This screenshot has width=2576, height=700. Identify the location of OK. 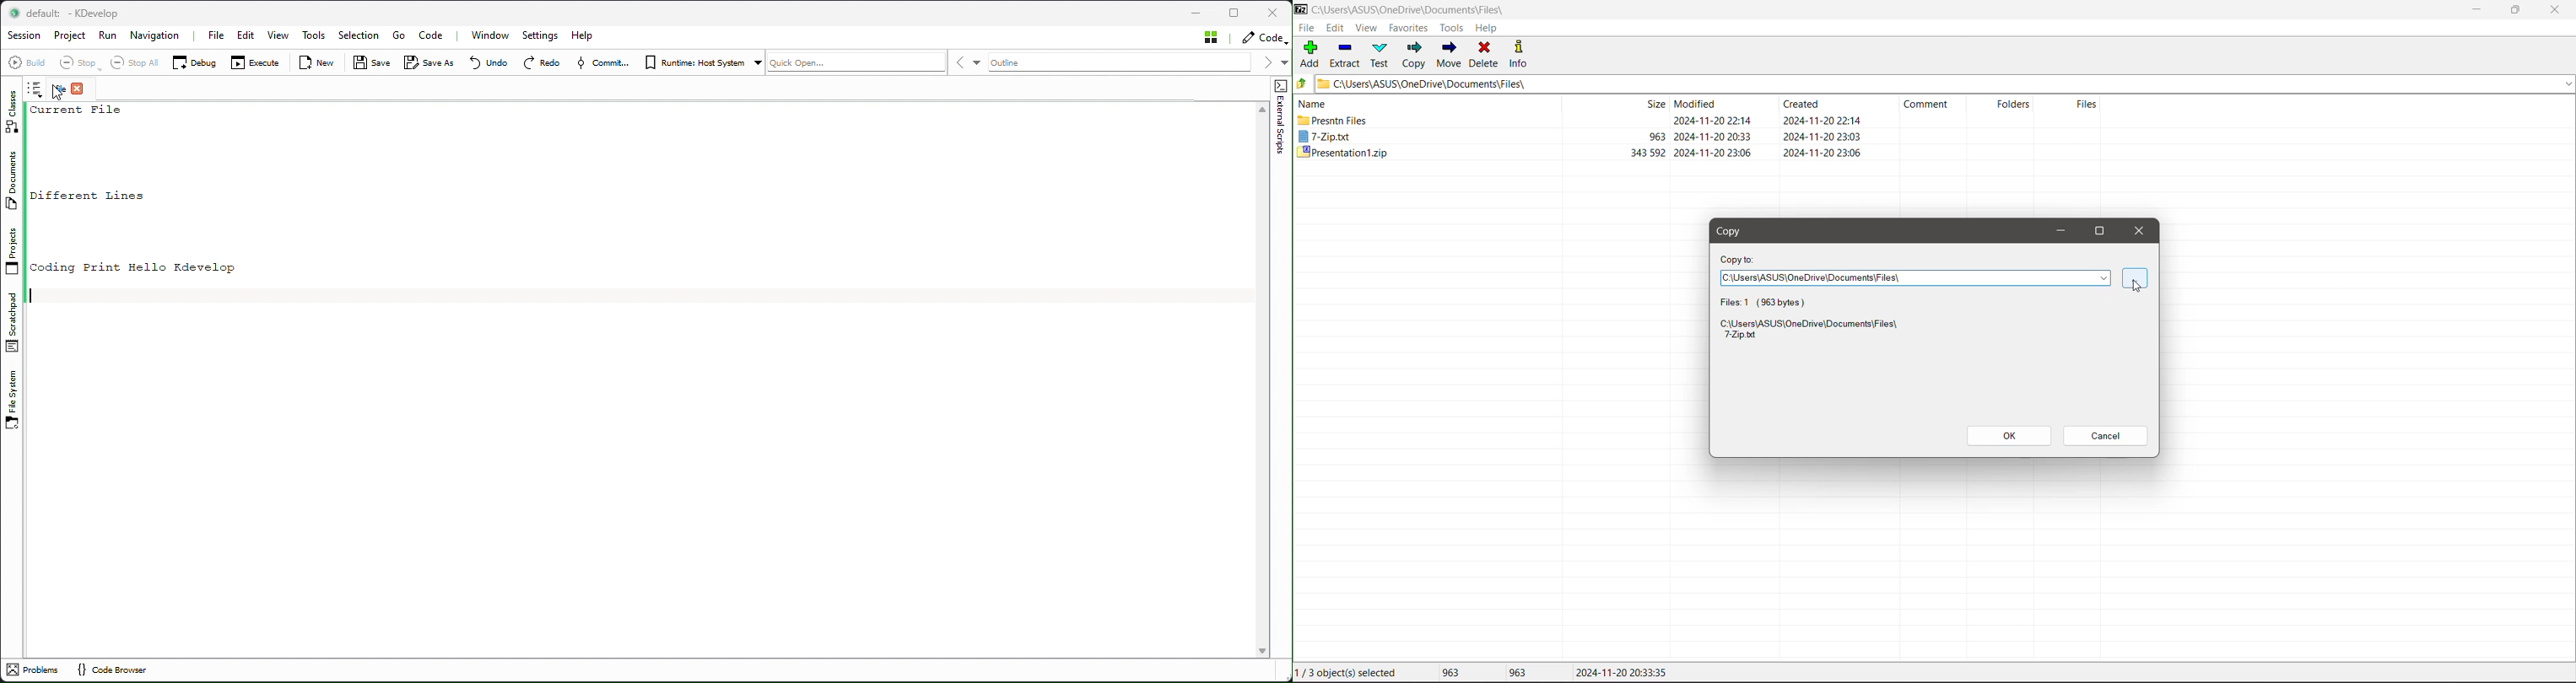
(2008, 434).